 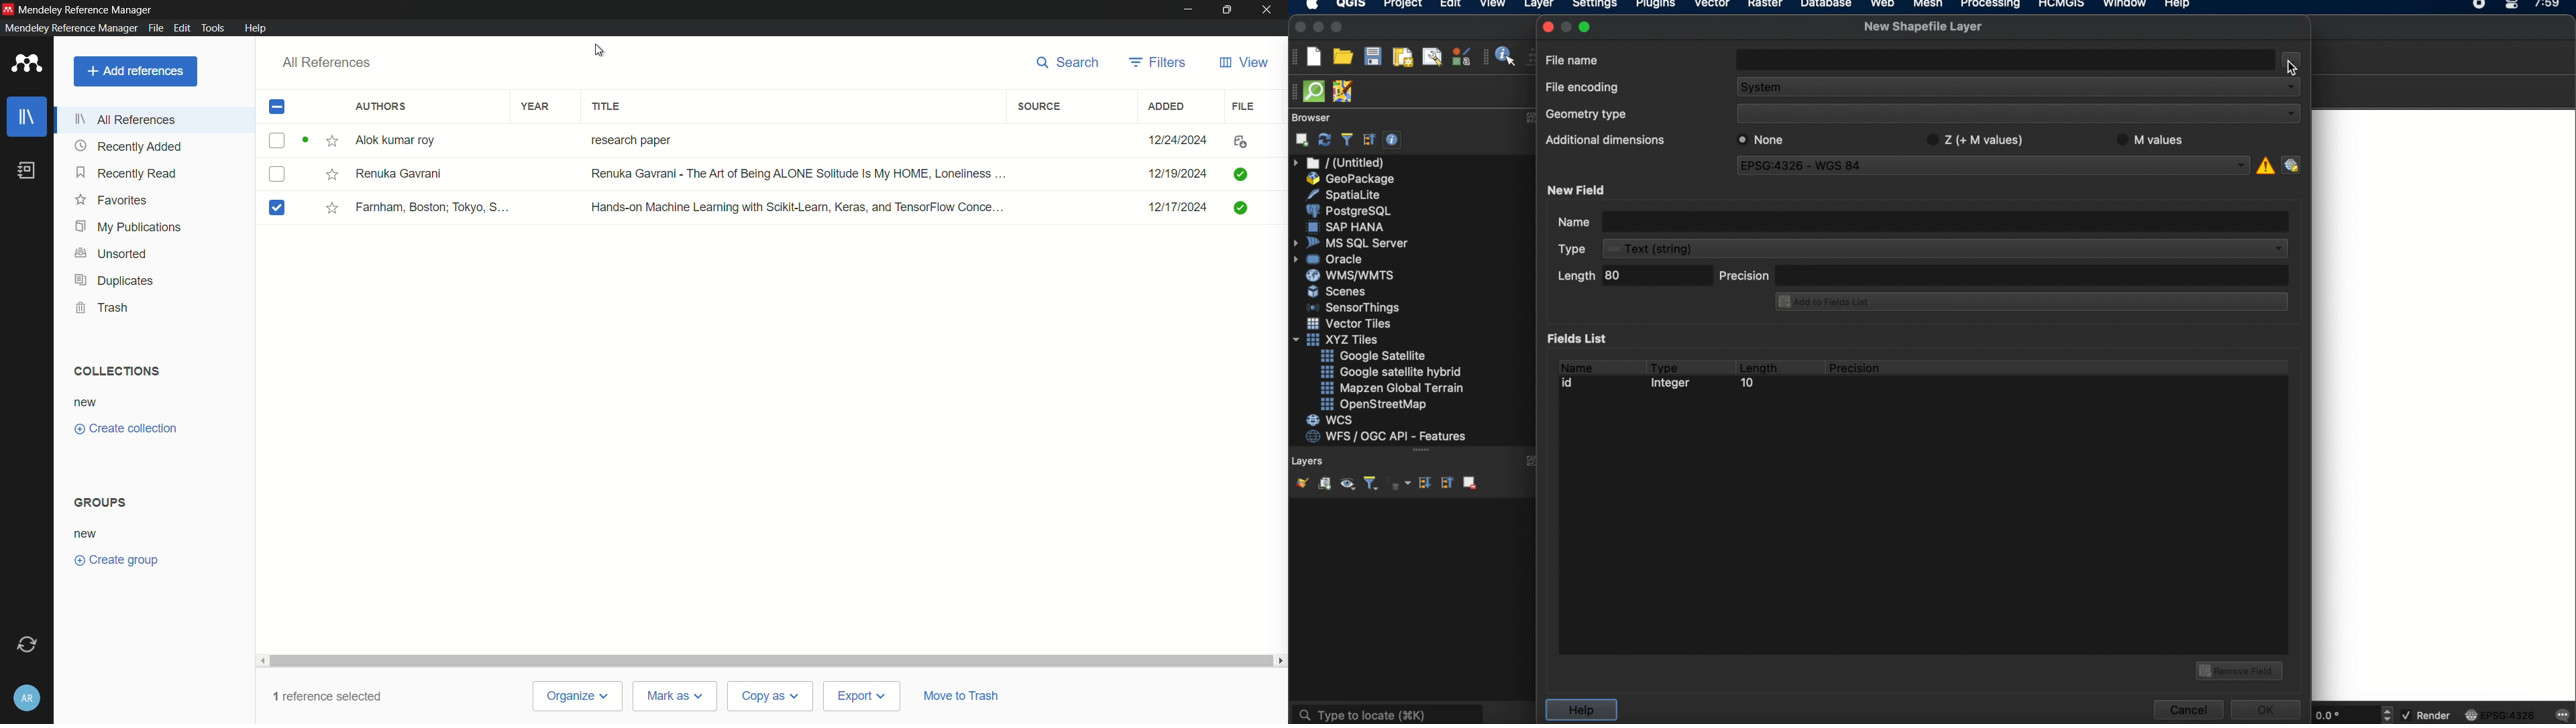 What do you see at coordinates (331, 143) in the screenshot?
I see `star` at bounding box center [331, 143].